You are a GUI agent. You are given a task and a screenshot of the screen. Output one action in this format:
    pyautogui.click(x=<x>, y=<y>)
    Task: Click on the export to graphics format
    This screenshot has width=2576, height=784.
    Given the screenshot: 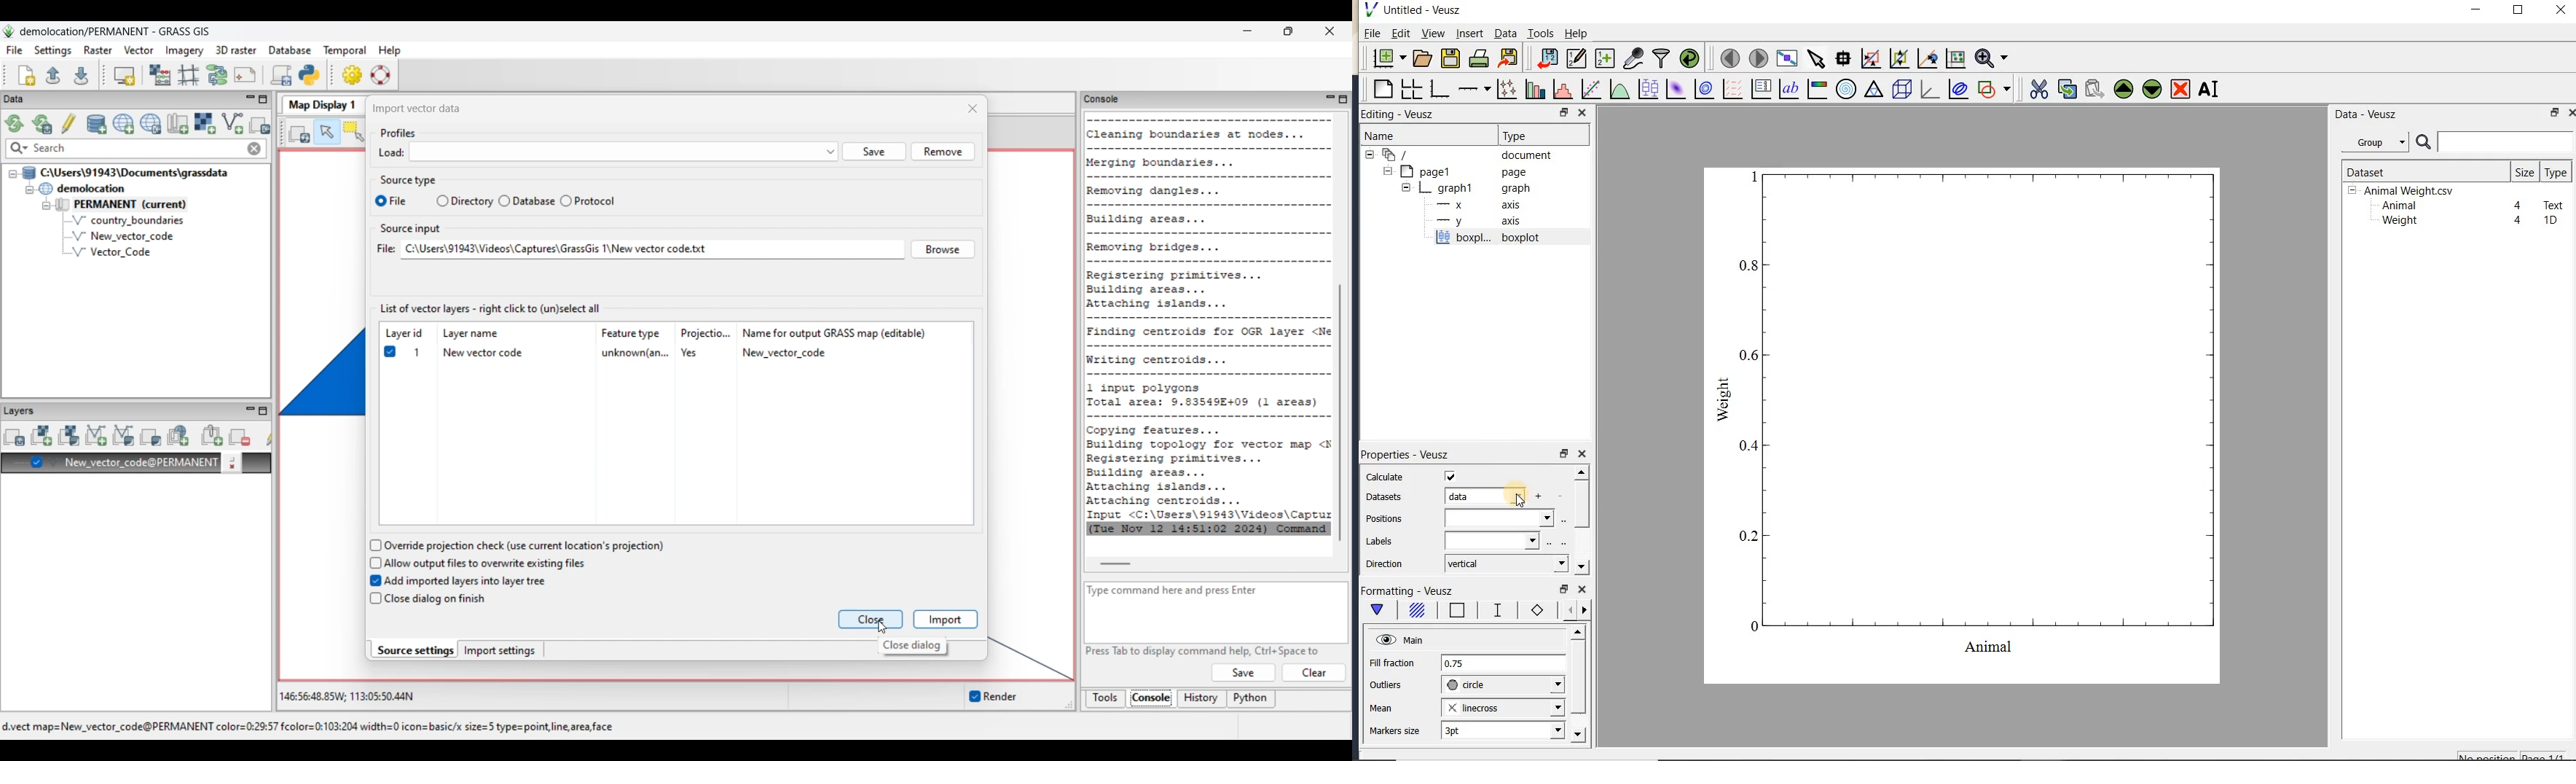 What is the action you would take?
    pyautogui.click(x=1509, y=57)
    